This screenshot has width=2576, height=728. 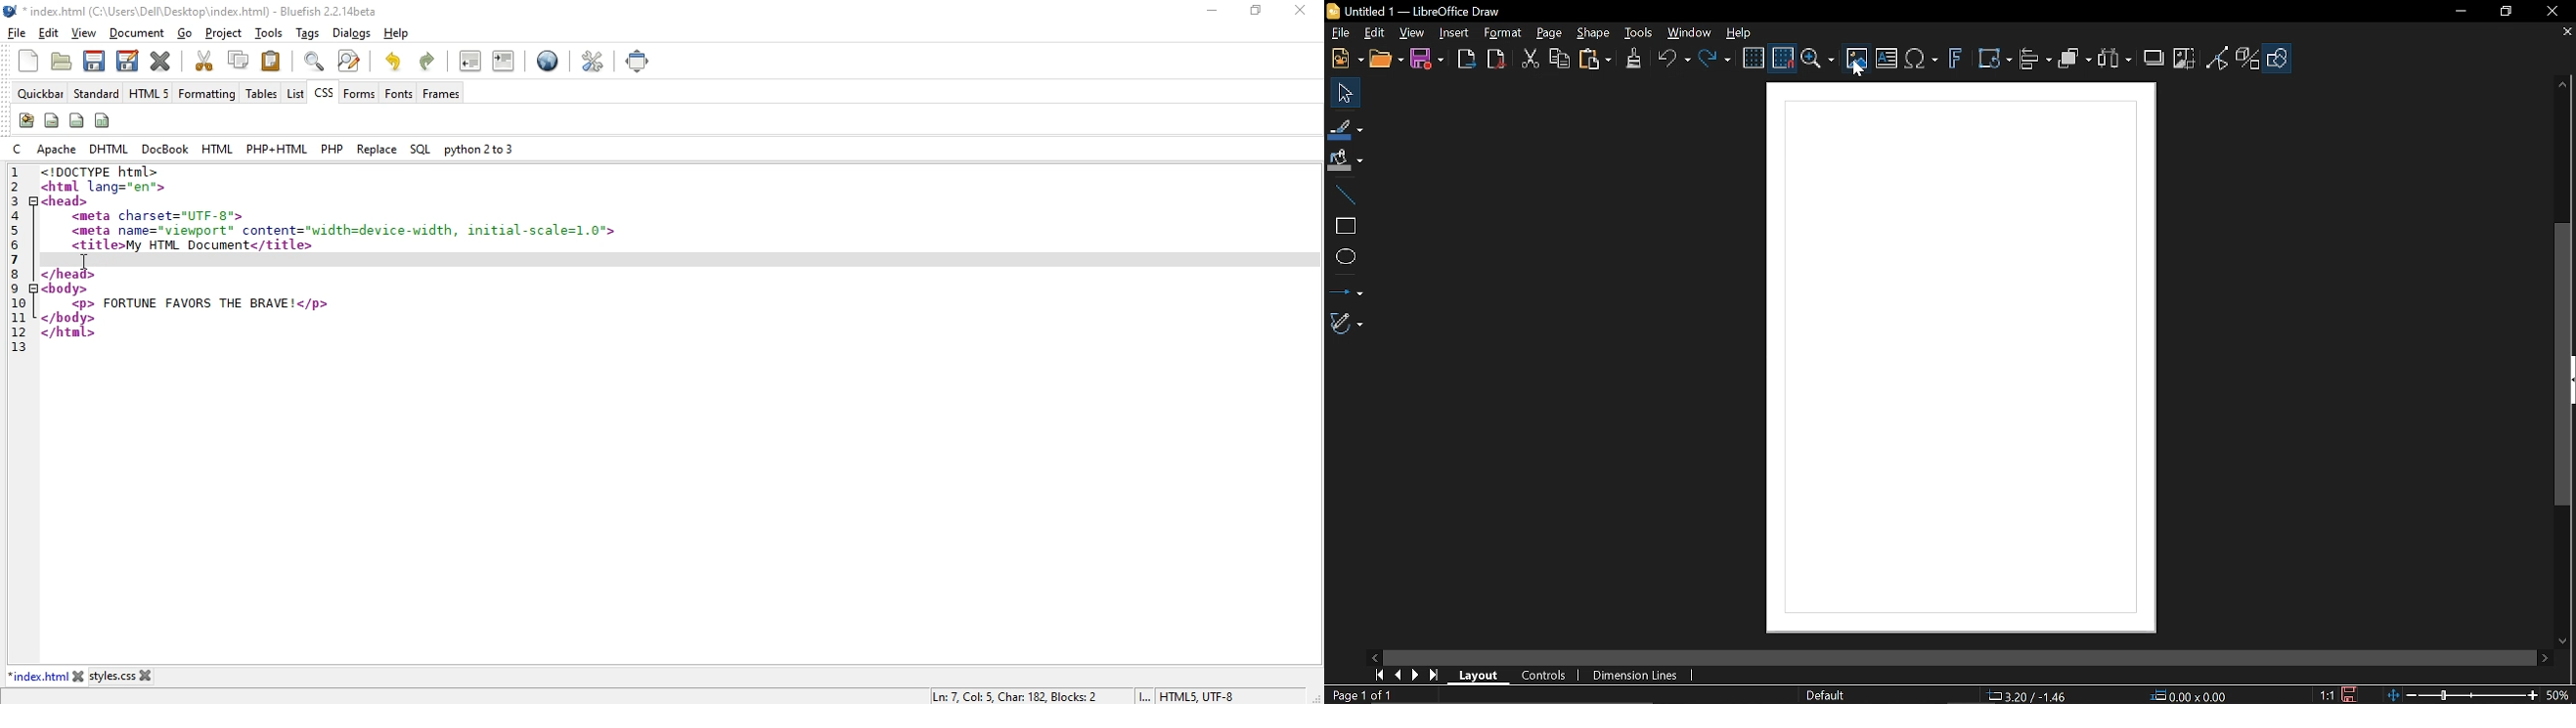 What do you see at coordinates (17, 33) in the screenshot?
I see `file` at bounding box center [17, 33].